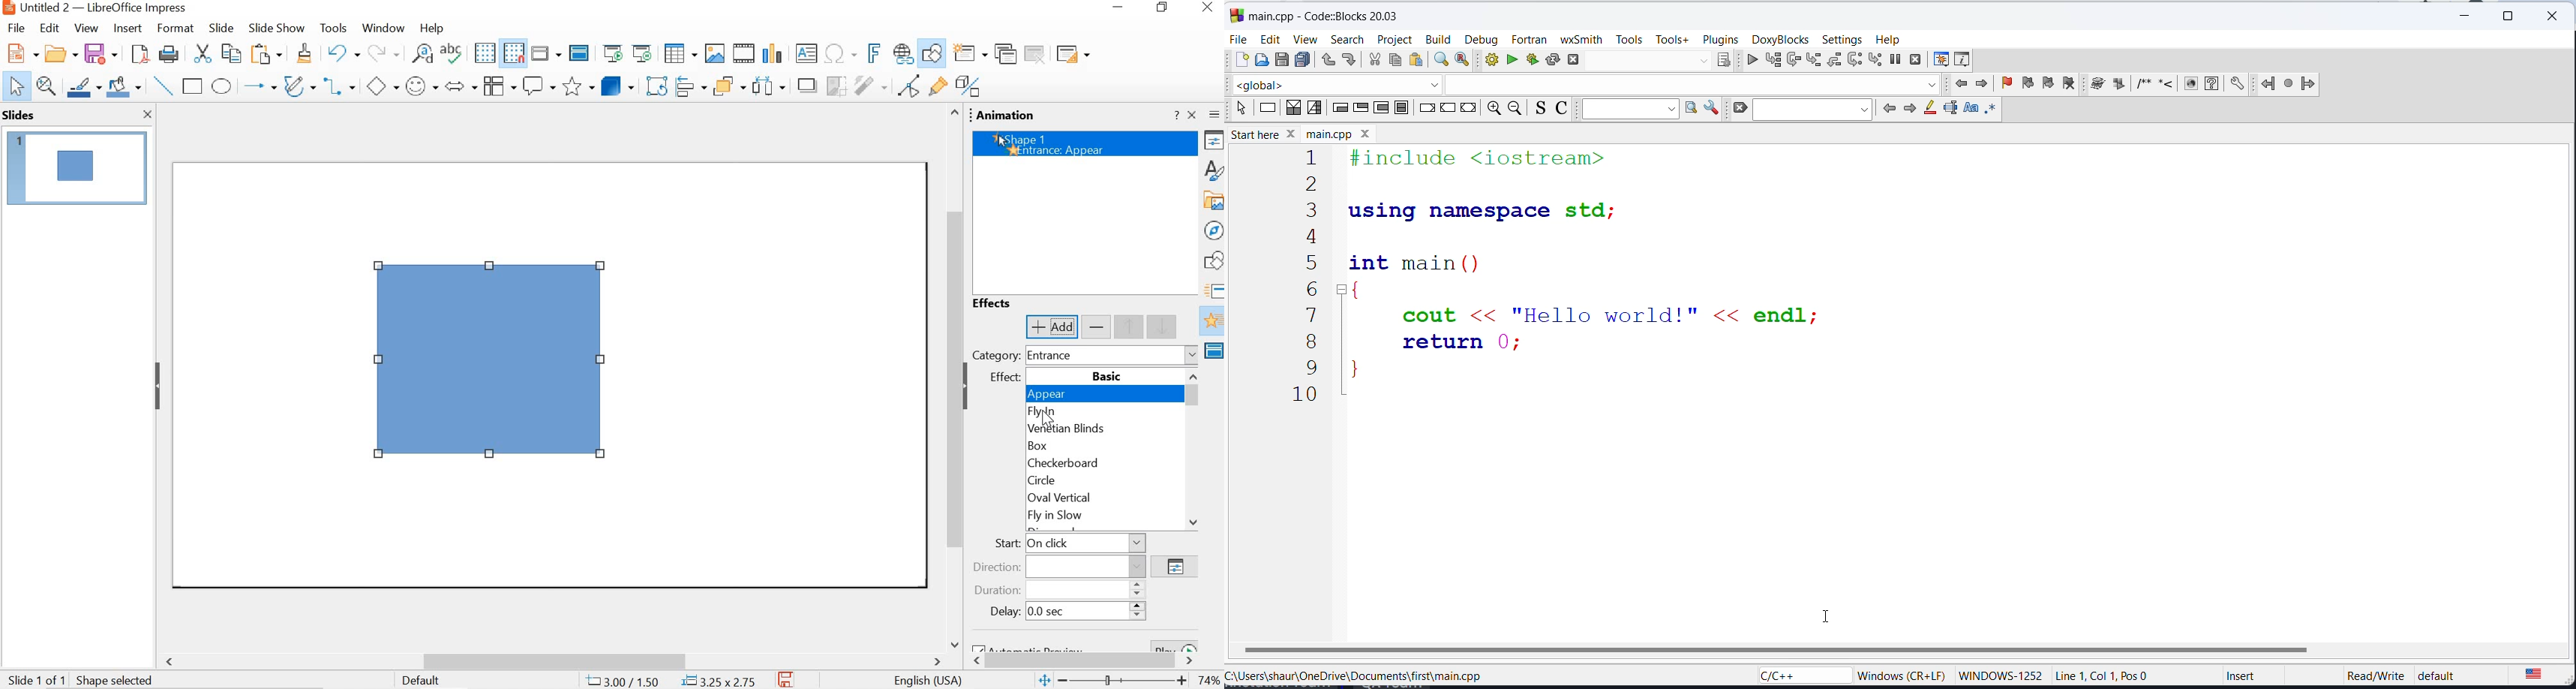 This screenshot has width=2576, height=700. I want to click on main file, so click(1344, 133).